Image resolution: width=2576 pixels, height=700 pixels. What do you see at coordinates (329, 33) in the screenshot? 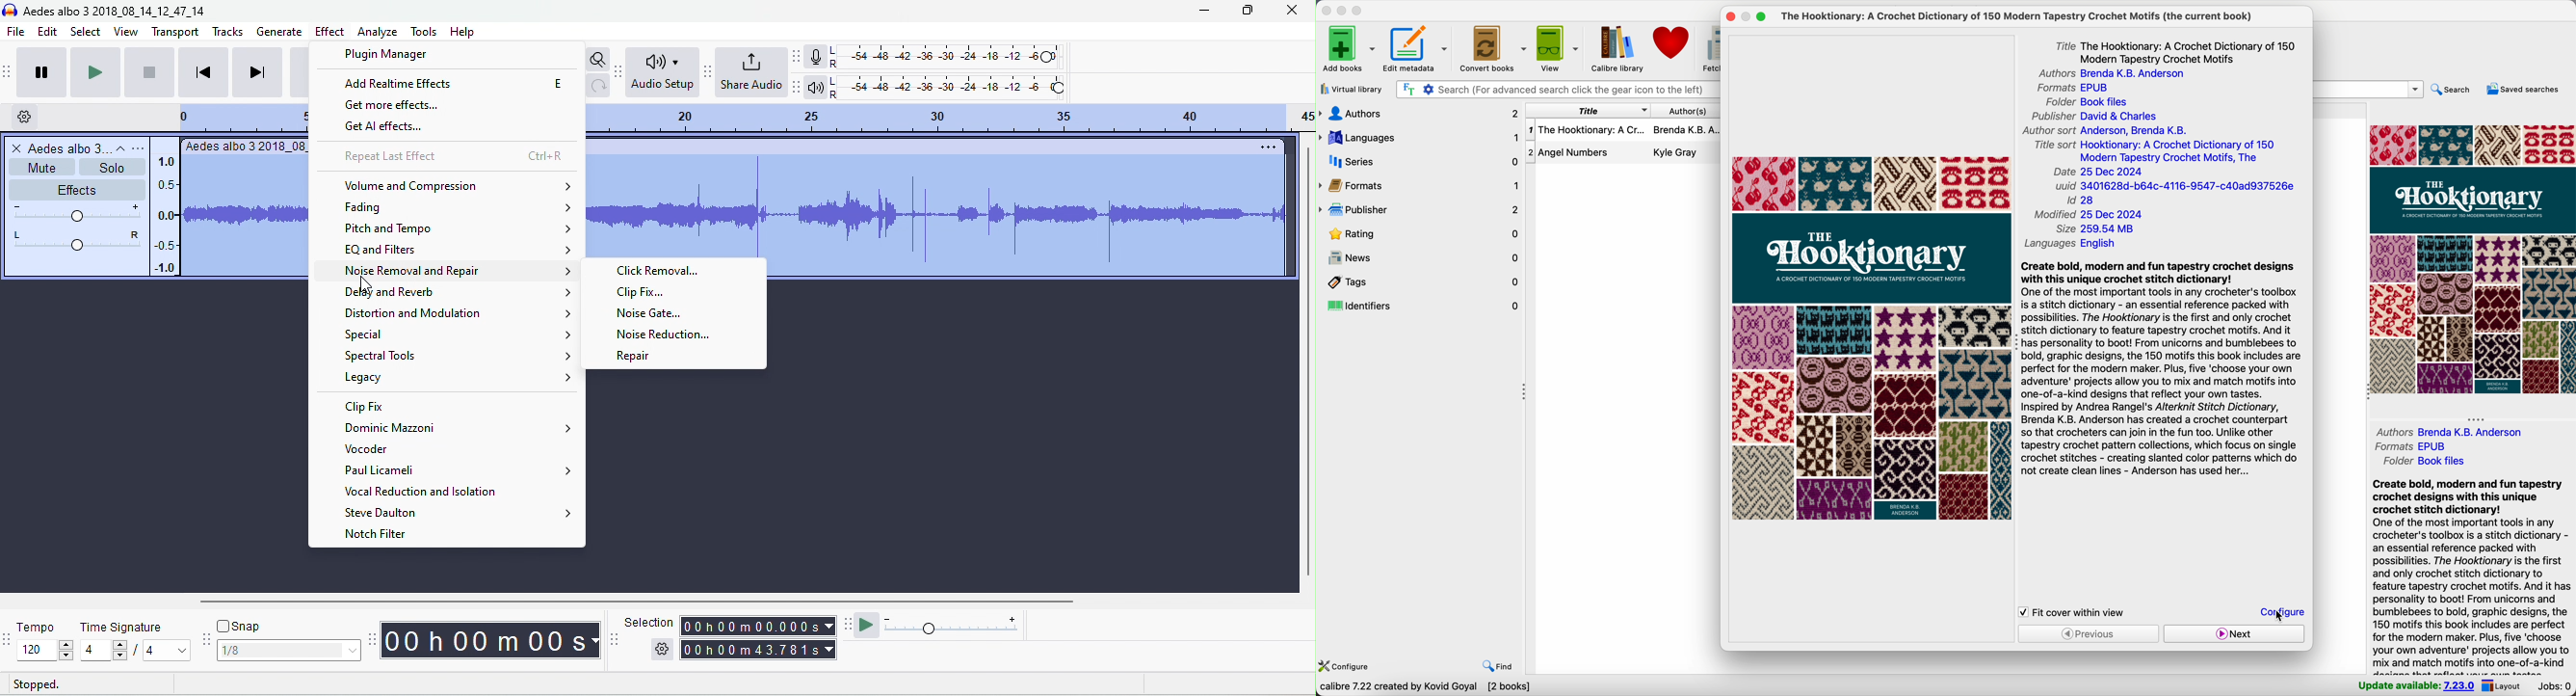
I see `effect` at bounding box center [329, 33].